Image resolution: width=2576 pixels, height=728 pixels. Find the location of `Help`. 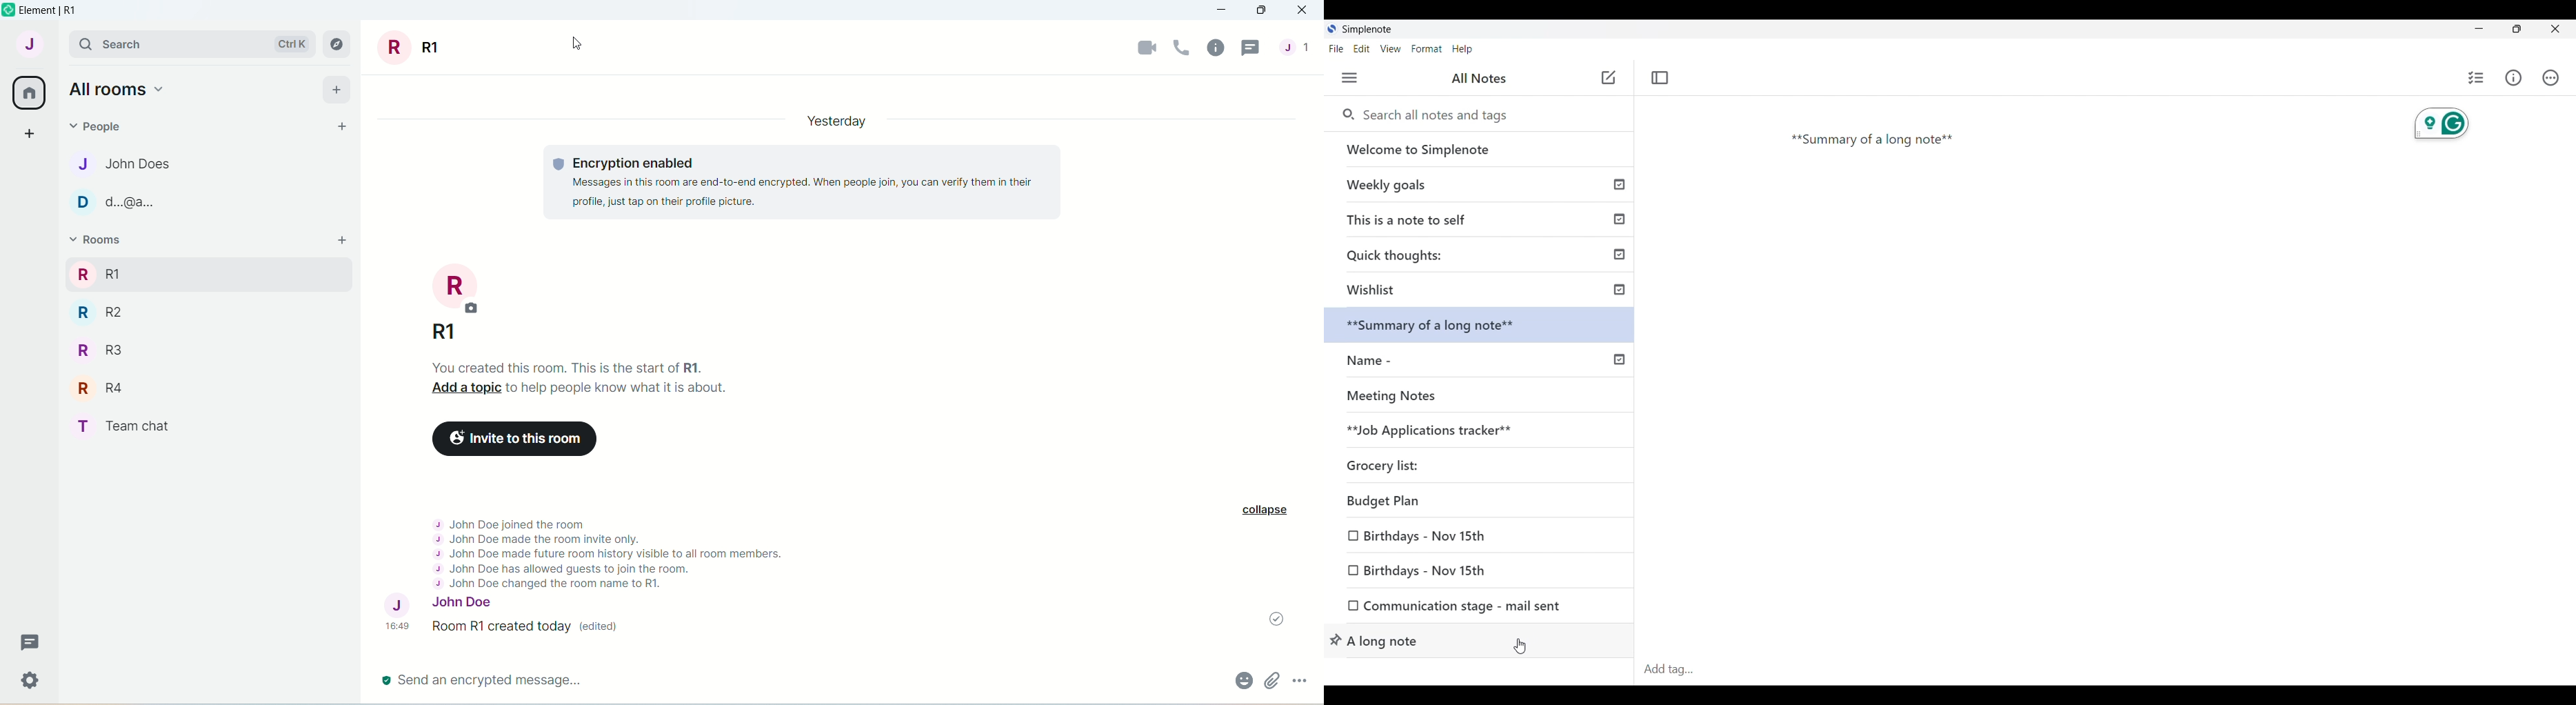

Help is located at coordinates (1463, 50).